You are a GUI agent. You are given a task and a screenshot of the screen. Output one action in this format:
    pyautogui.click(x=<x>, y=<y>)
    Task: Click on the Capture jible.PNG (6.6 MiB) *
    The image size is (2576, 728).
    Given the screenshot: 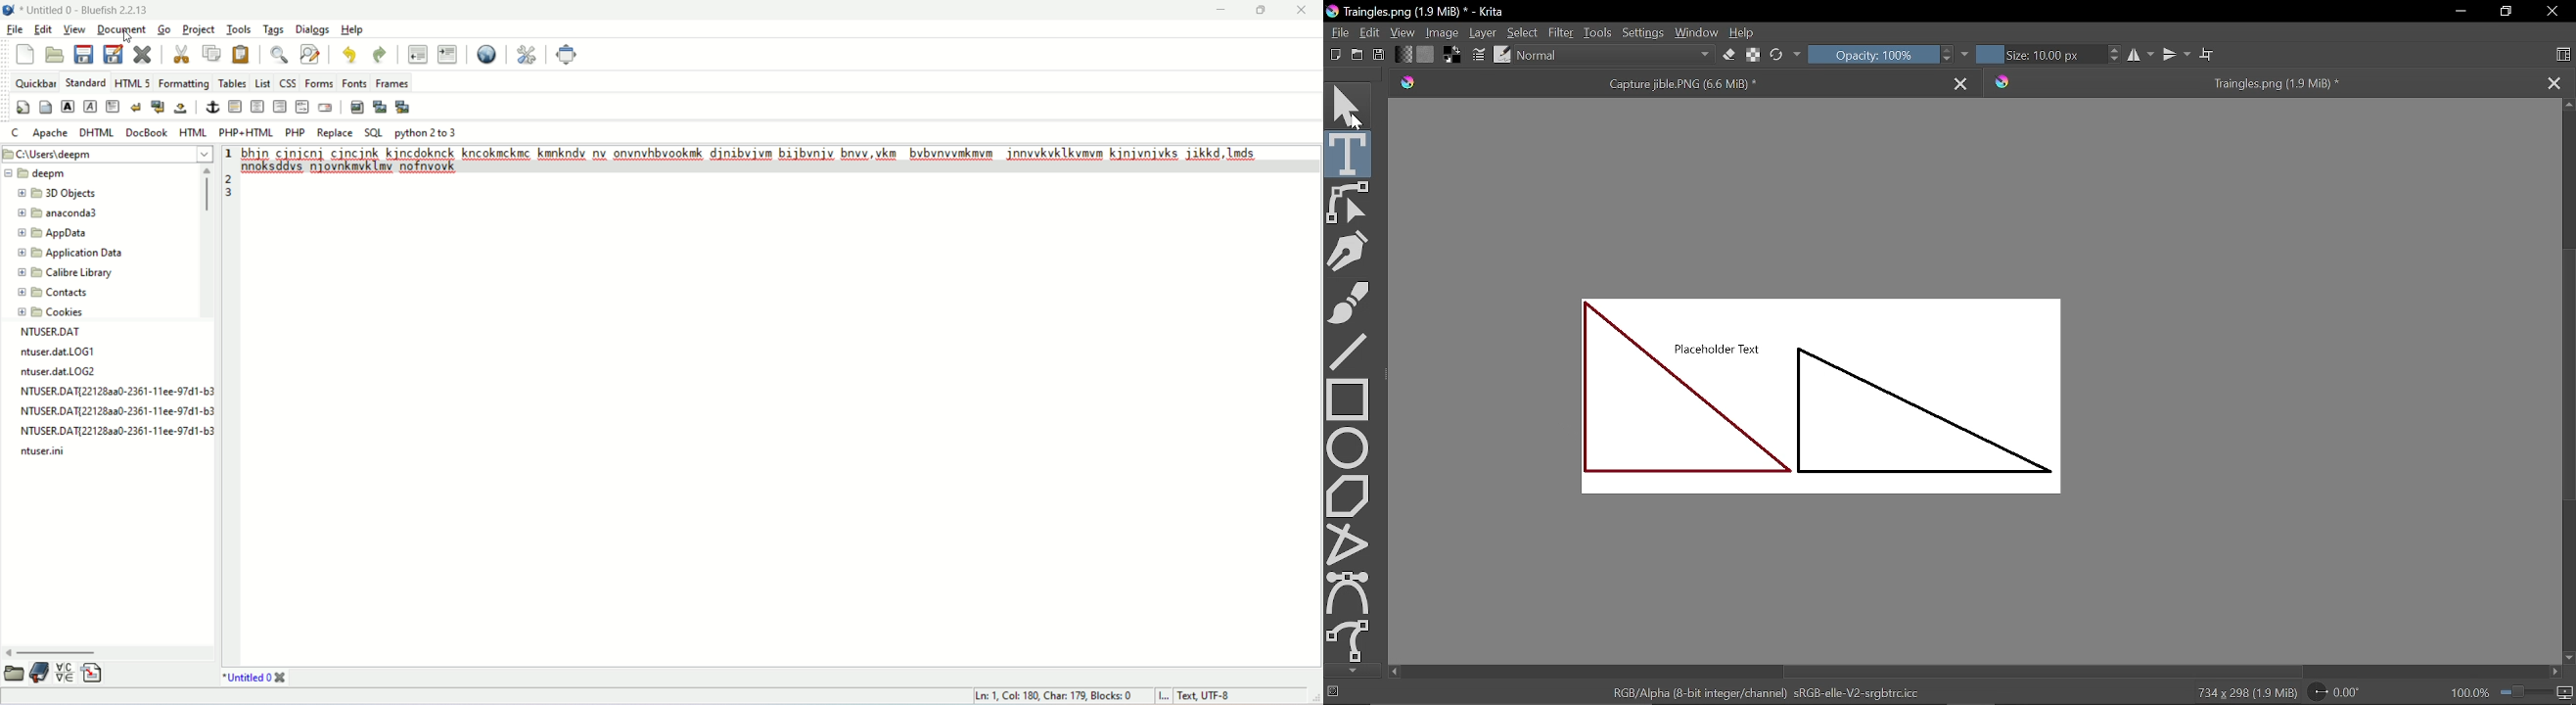 What is the action you would take?
    pyautogui.click(x=1670, y=83)
    